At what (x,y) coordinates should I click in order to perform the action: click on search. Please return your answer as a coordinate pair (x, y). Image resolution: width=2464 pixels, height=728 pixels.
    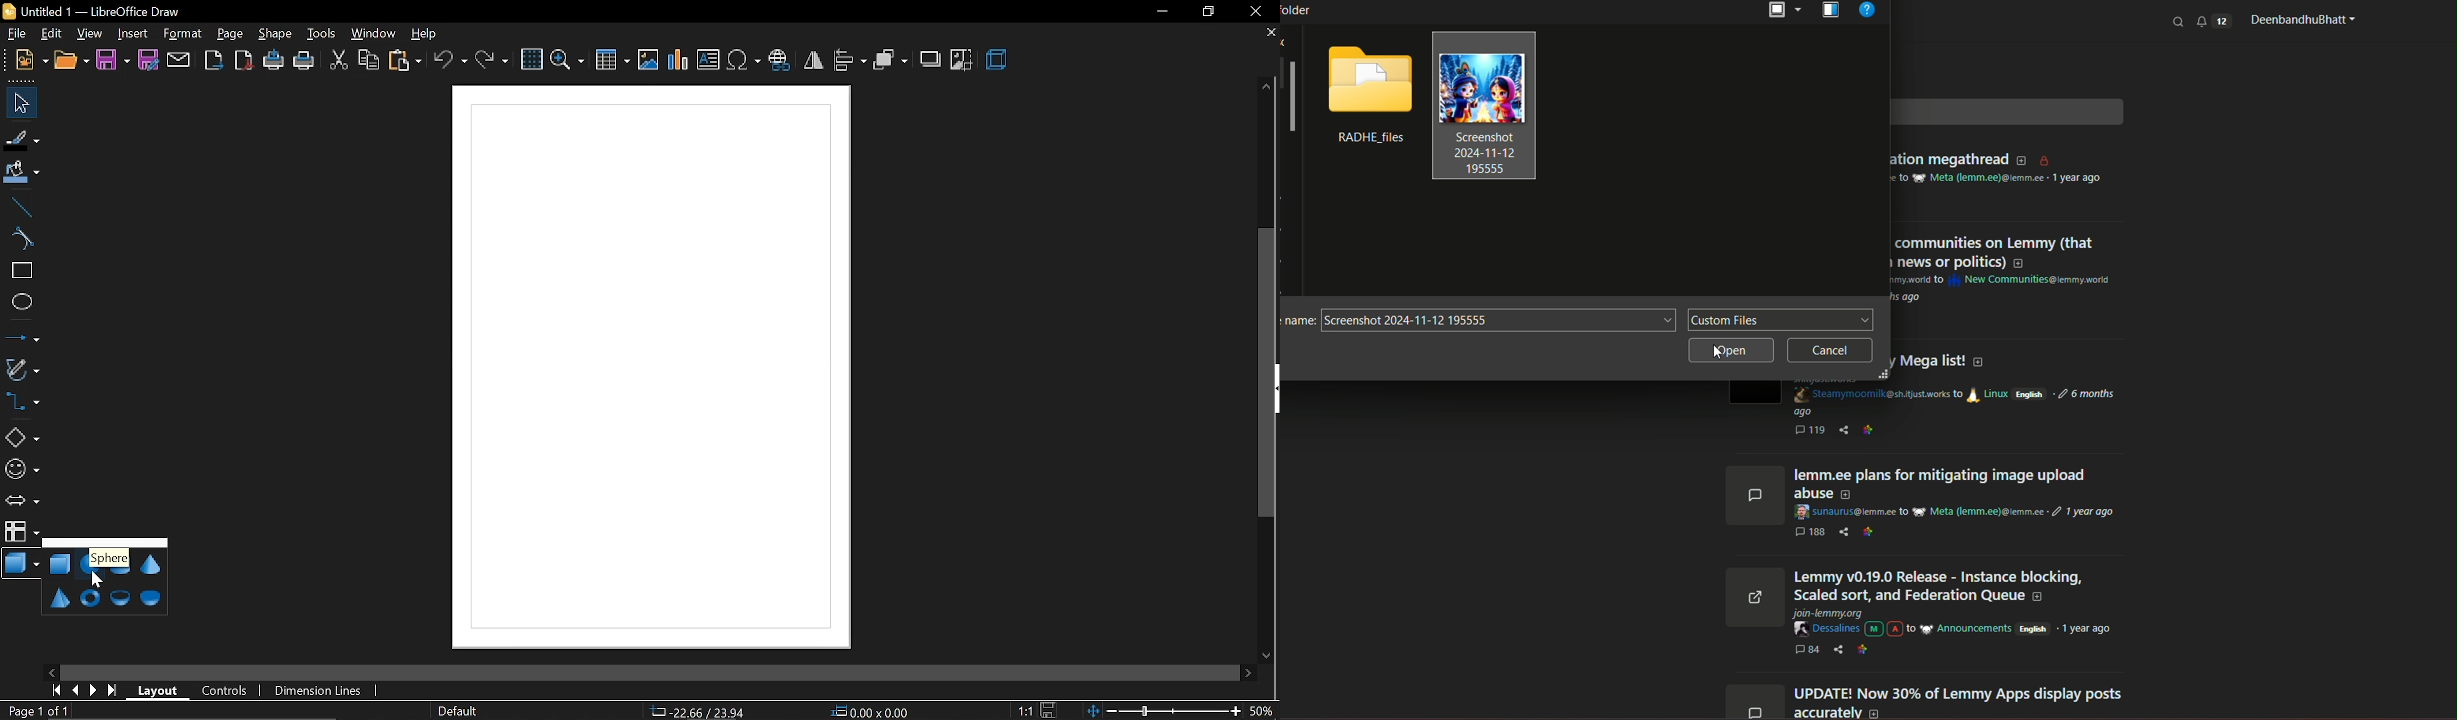
    Looking at the image, I should click on (2180, 21).